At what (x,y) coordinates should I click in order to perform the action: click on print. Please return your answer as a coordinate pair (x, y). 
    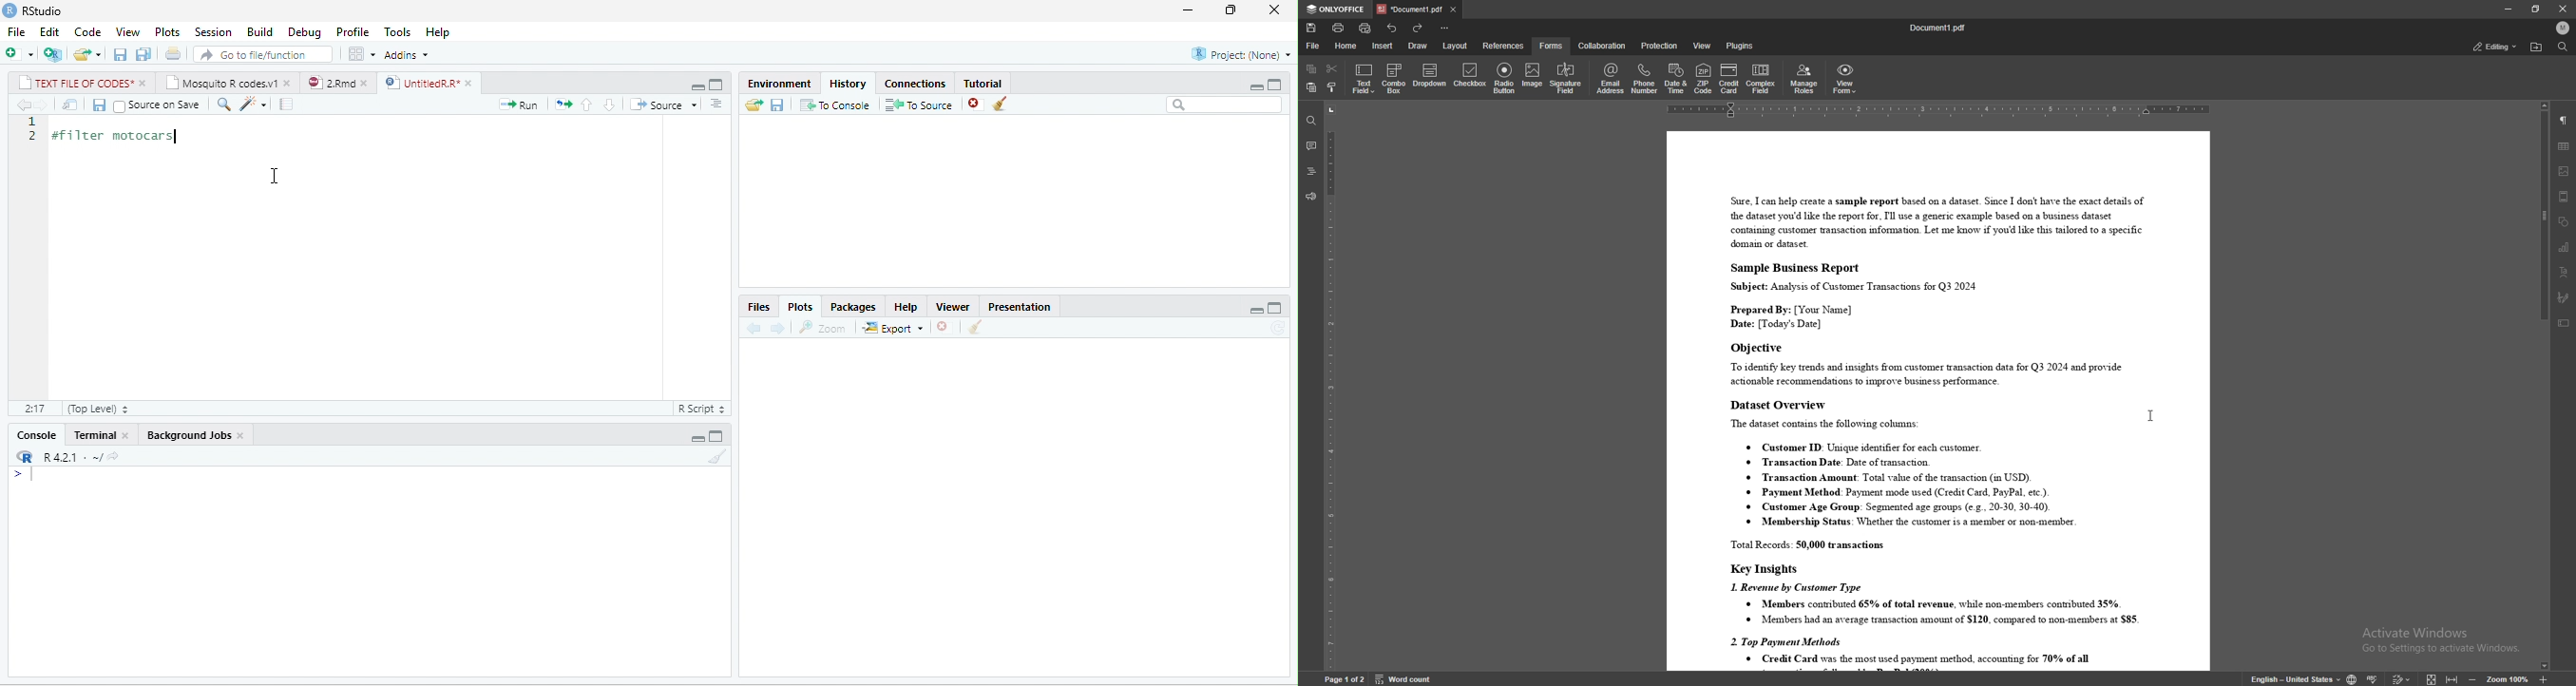
    Looking at the image, I should click on (1339, 27).